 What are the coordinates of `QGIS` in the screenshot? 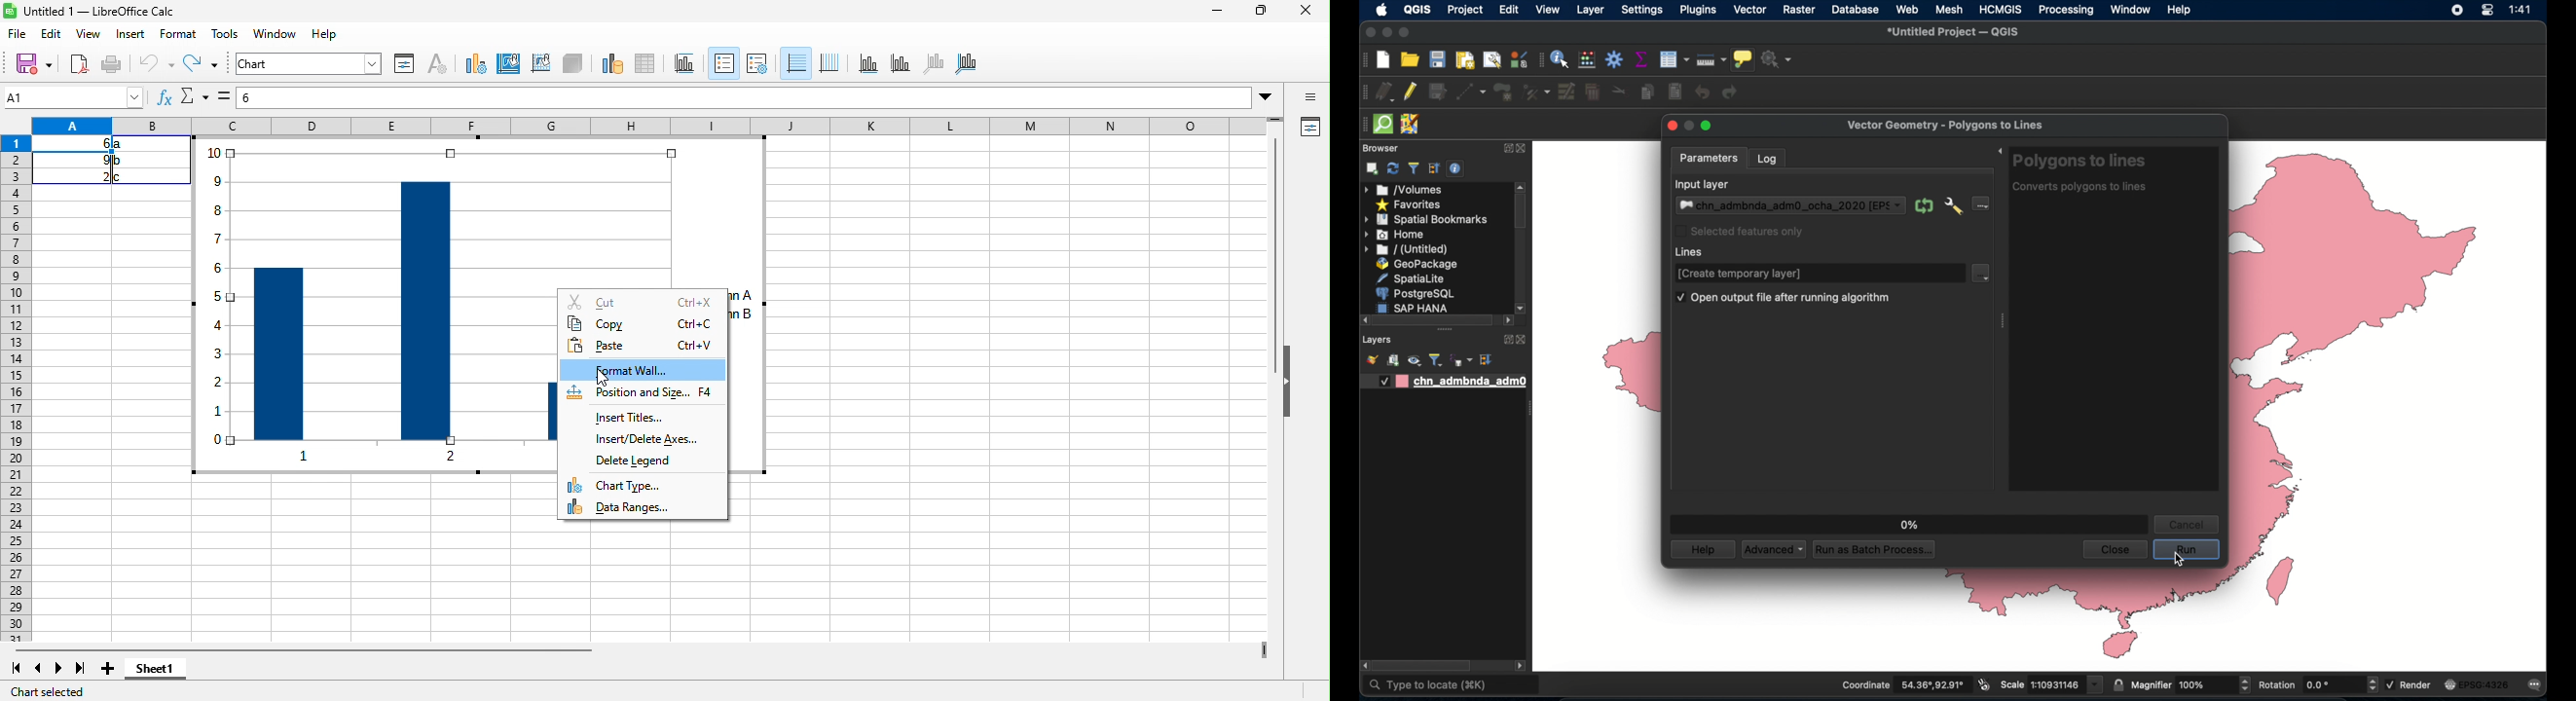 It's located at (1416, 10).